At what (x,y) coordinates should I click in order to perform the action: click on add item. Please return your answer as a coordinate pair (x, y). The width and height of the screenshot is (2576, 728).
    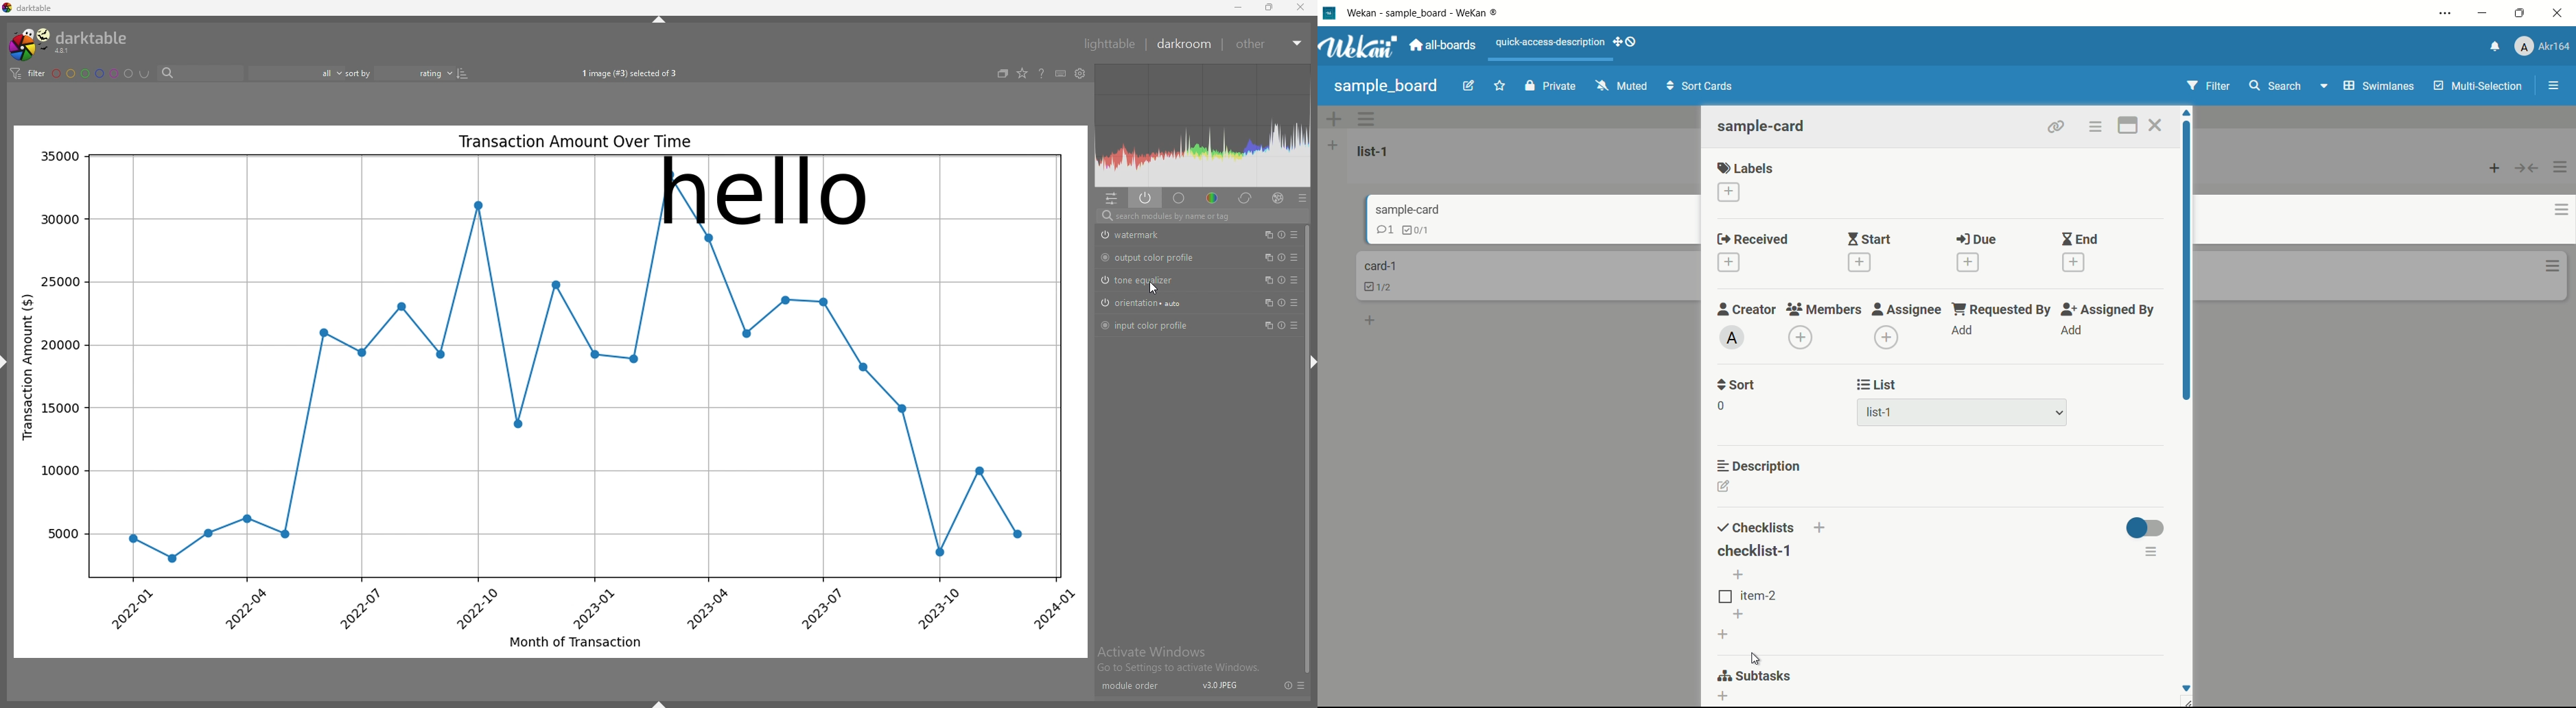
    Looking at the image, I should click on (1739, 575).